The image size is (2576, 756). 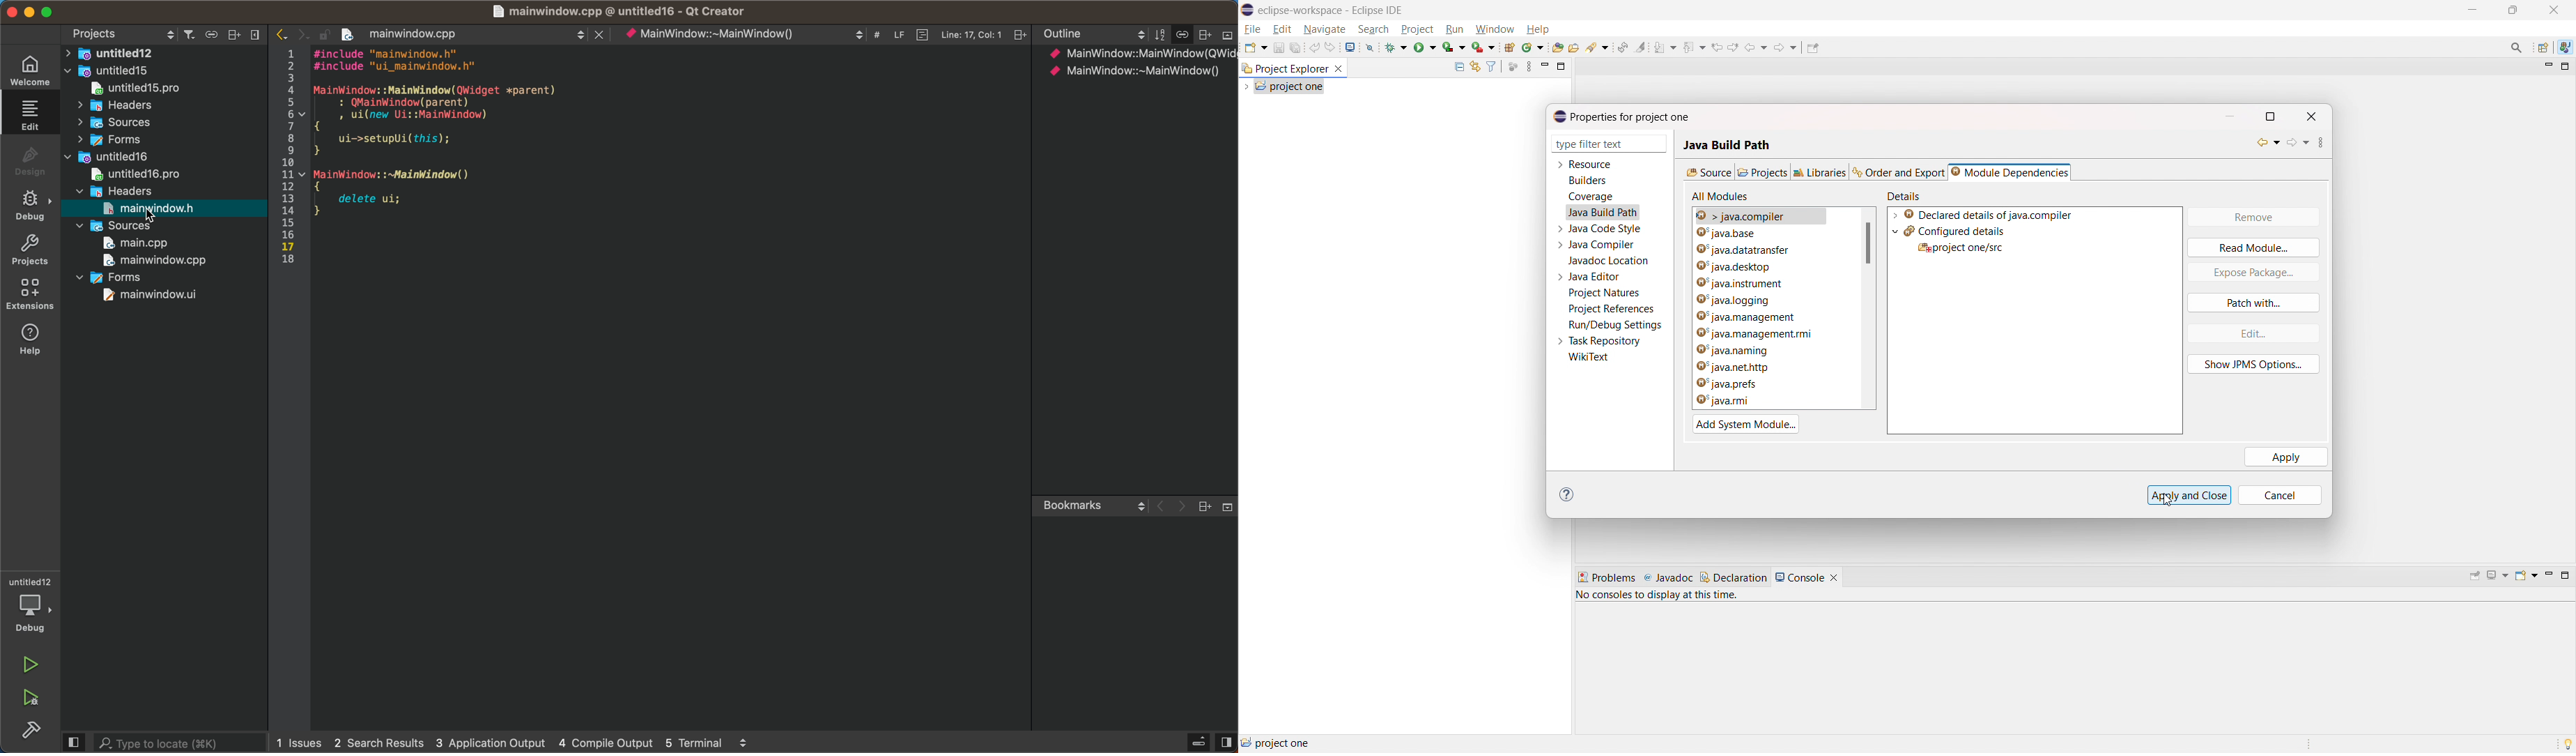 I want to click on console, so click(x=1800, y=577).